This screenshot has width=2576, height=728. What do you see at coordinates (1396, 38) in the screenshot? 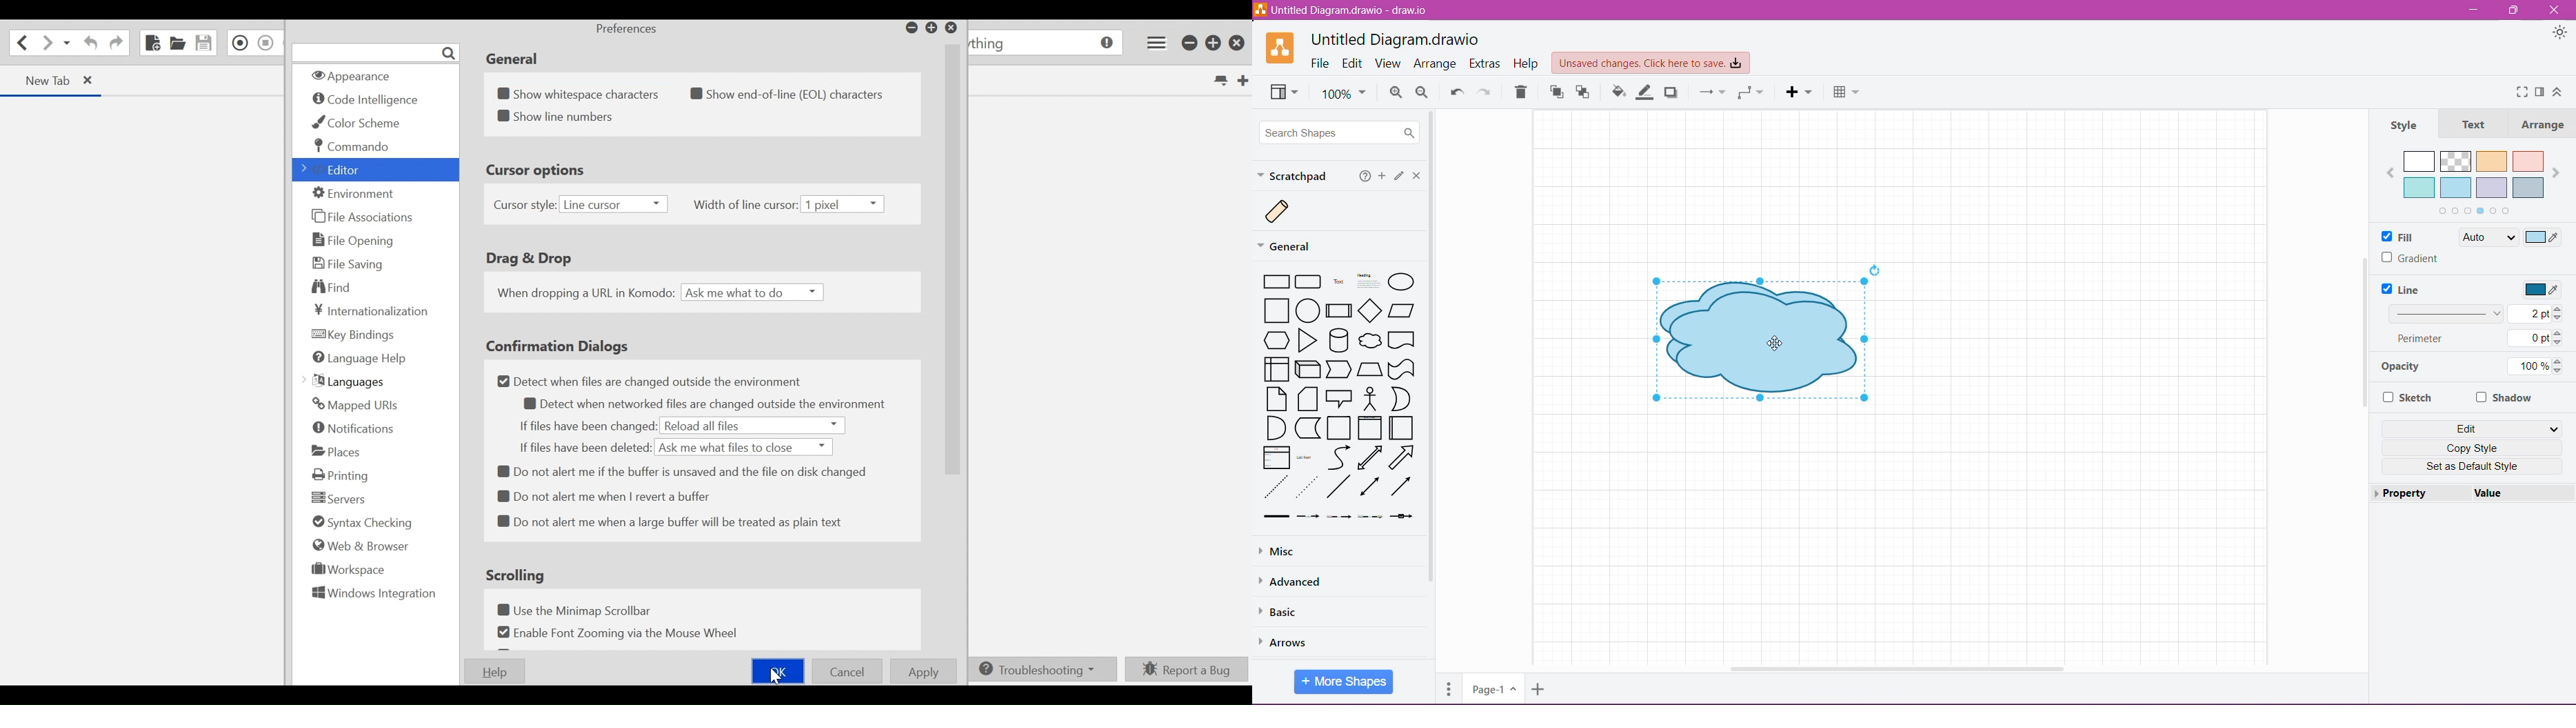
I see `Untitled Diagram.draw.io` at bounding box center [1396, 38].